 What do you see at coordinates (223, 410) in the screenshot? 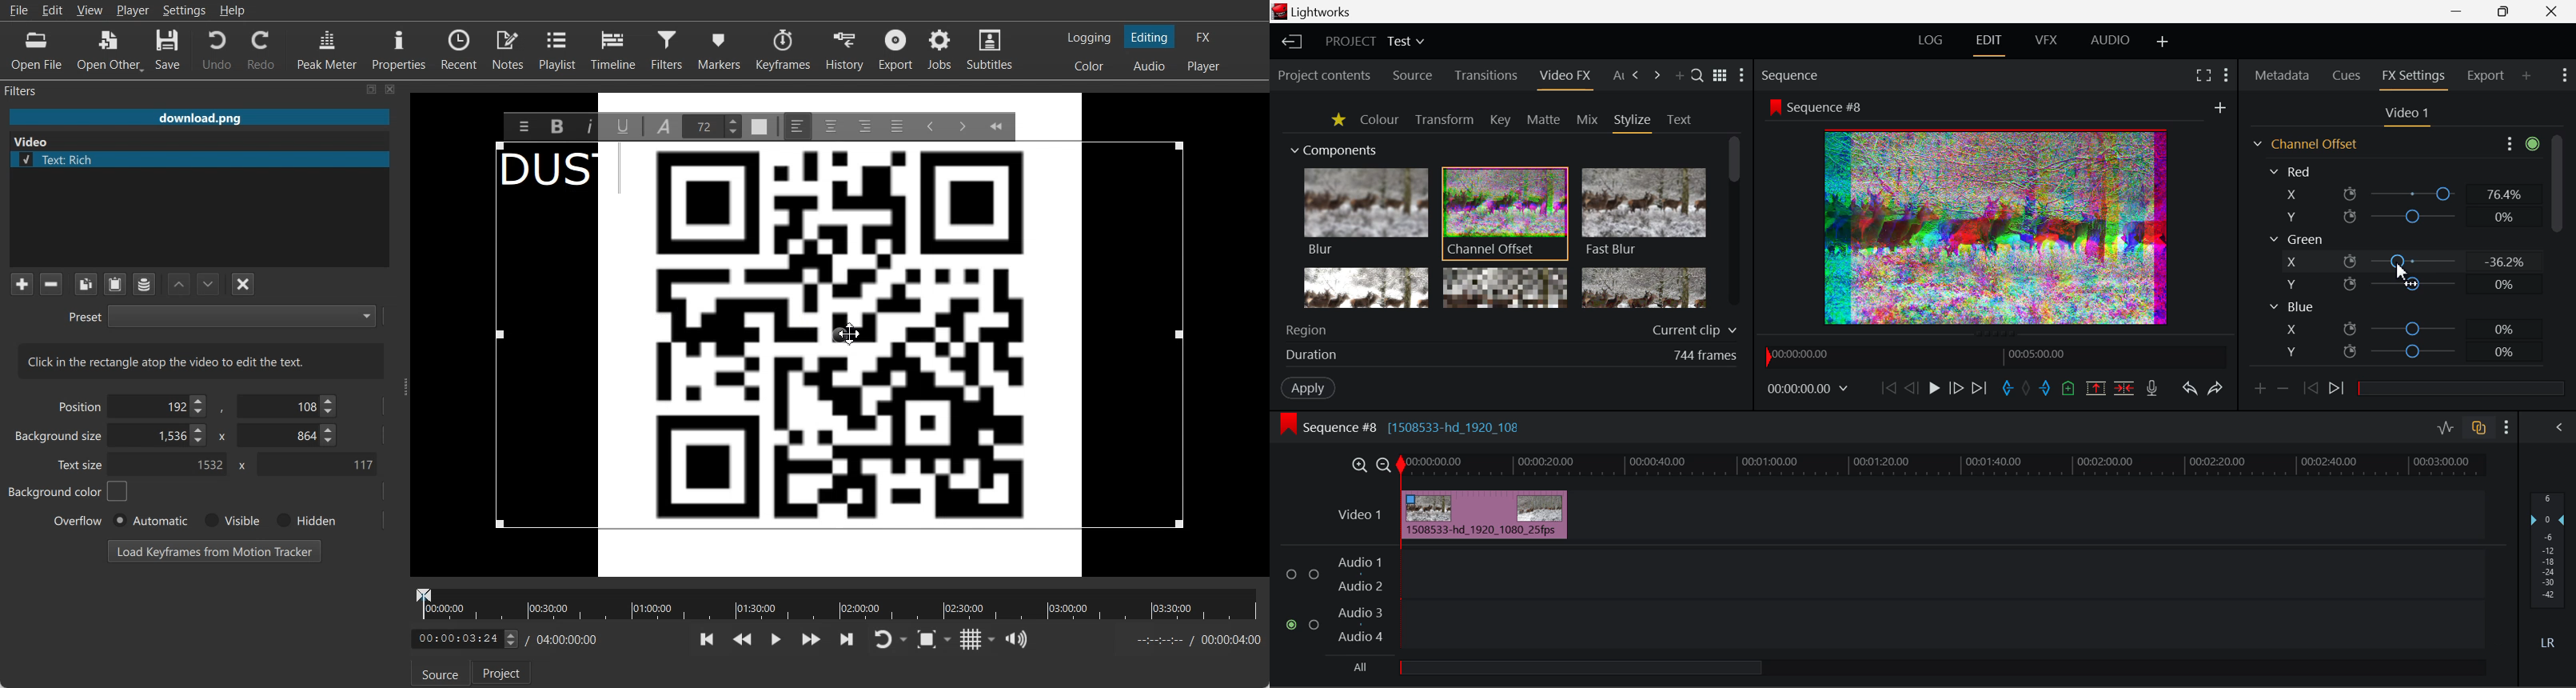
I see `,` at bounding box center [223, 410].